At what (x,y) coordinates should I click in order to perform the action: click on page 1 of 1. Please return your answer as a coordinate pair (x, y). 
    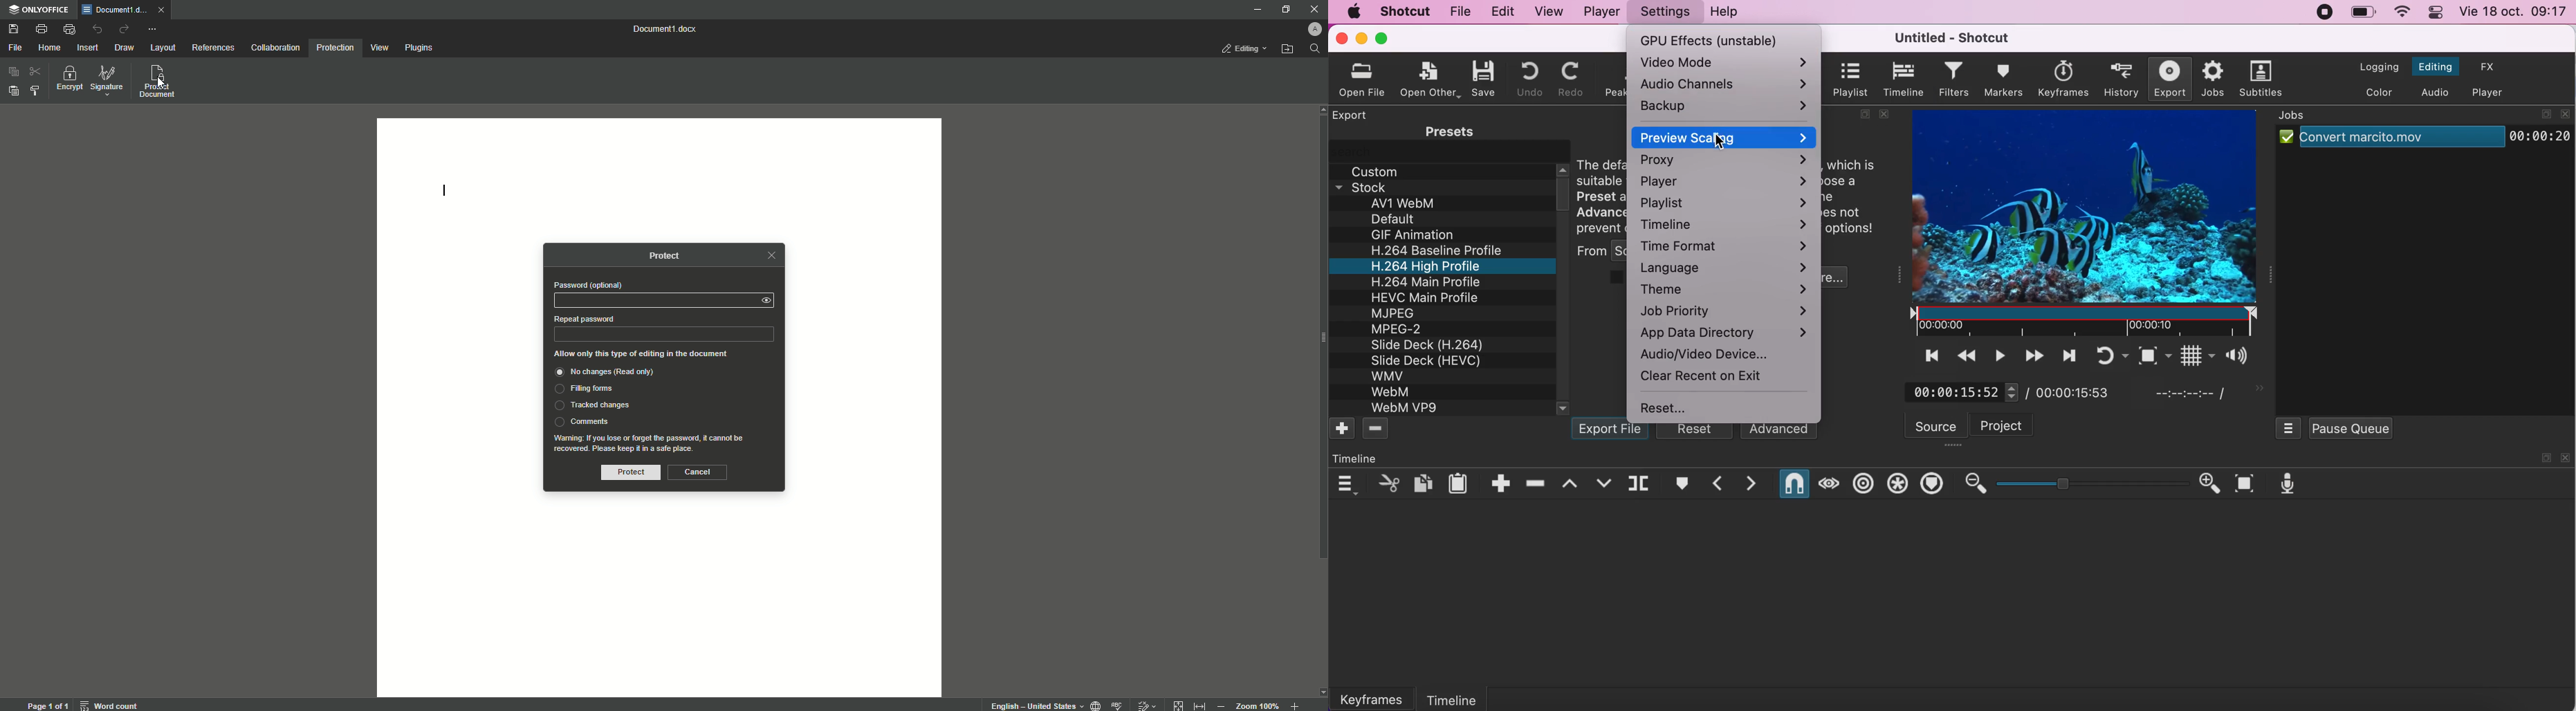
    Looking at the image, I should click on (48, 703).